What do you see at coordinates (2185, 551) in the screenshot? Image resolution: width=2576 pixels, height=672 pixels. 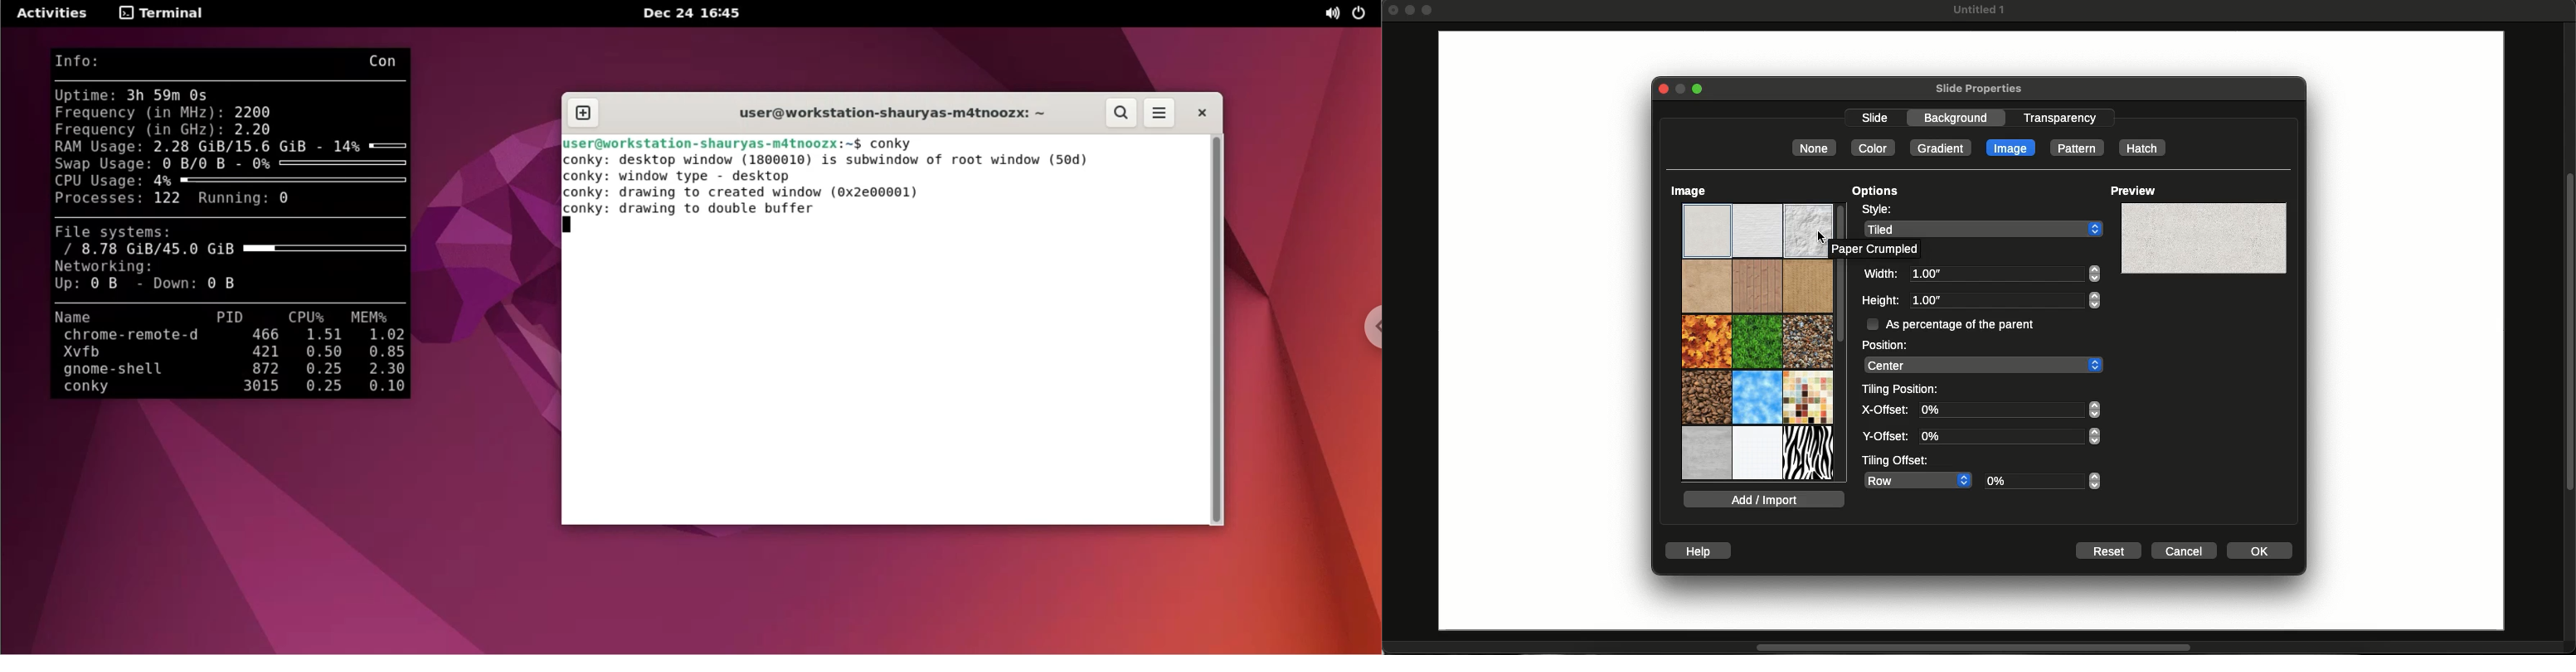 I see `Cancel` at bounding box center [2185, 551].